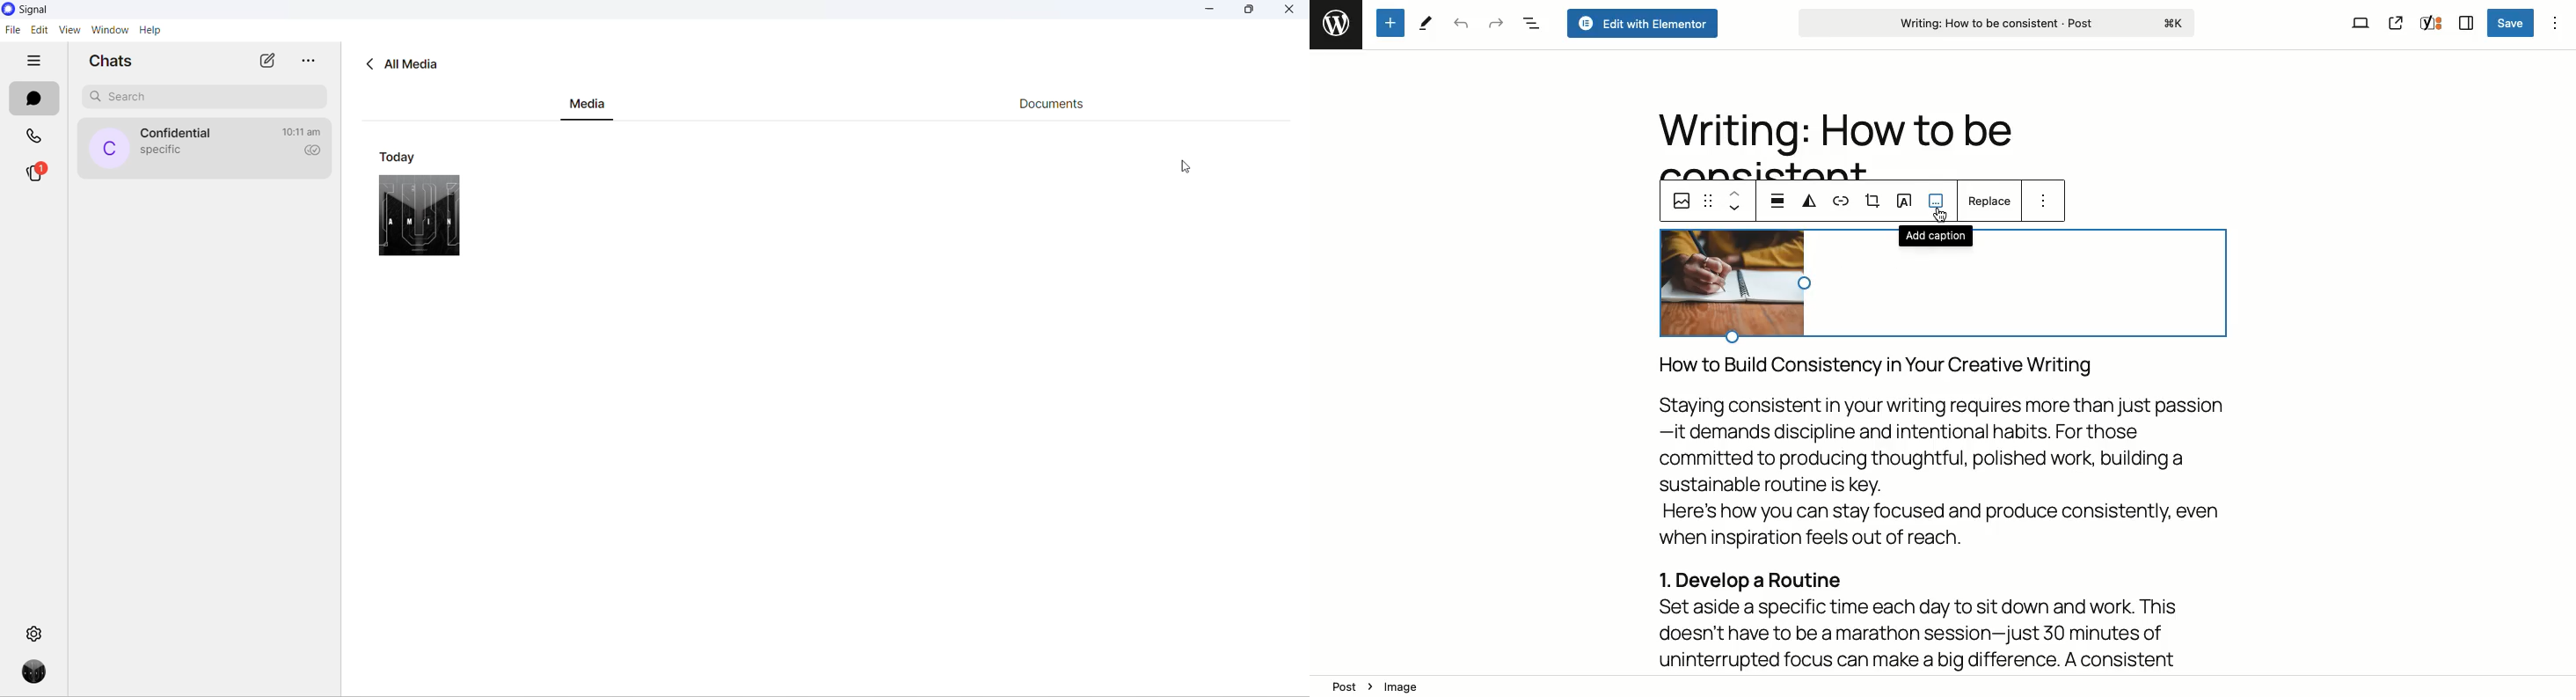 The height and width of the screenshot is (700, 2576). I want to click on Sidebar, so click(2463, 24).